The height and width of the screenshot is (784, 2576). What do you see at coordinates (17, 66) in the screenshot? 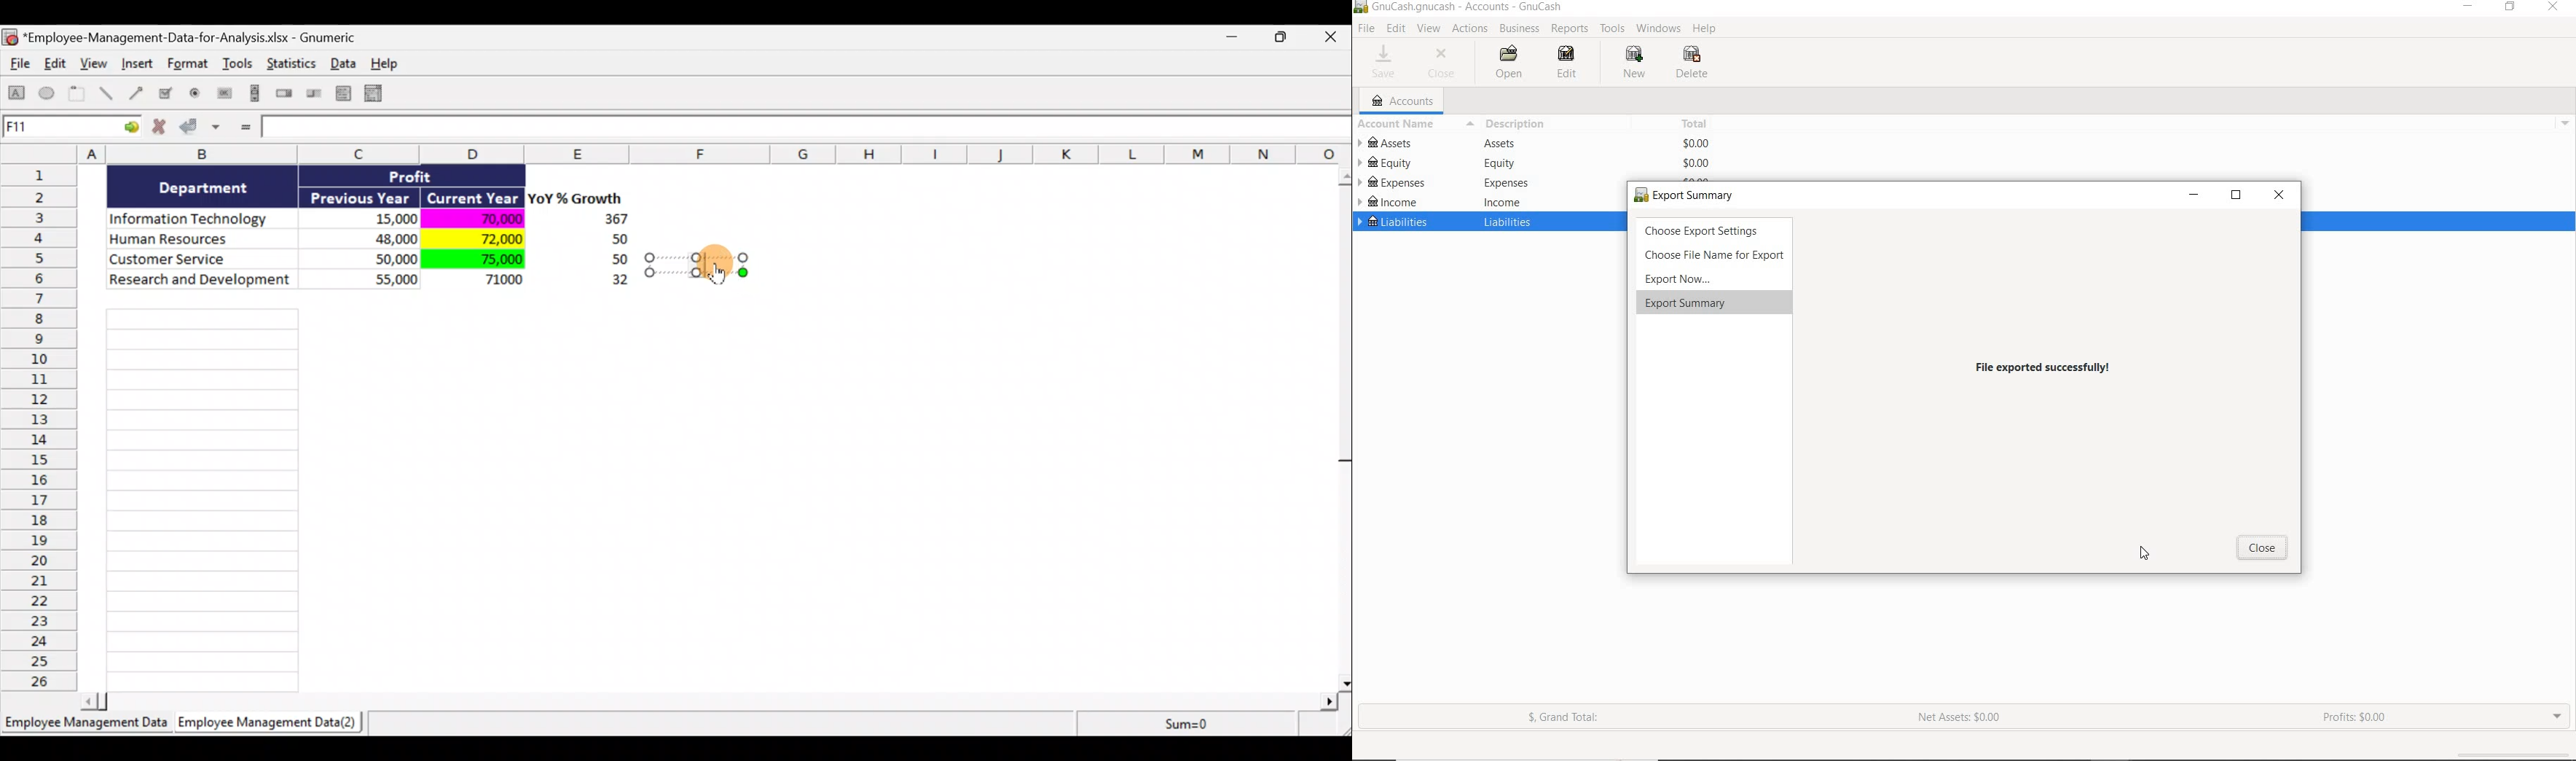
I see `File` at bounding box center [17, 66].